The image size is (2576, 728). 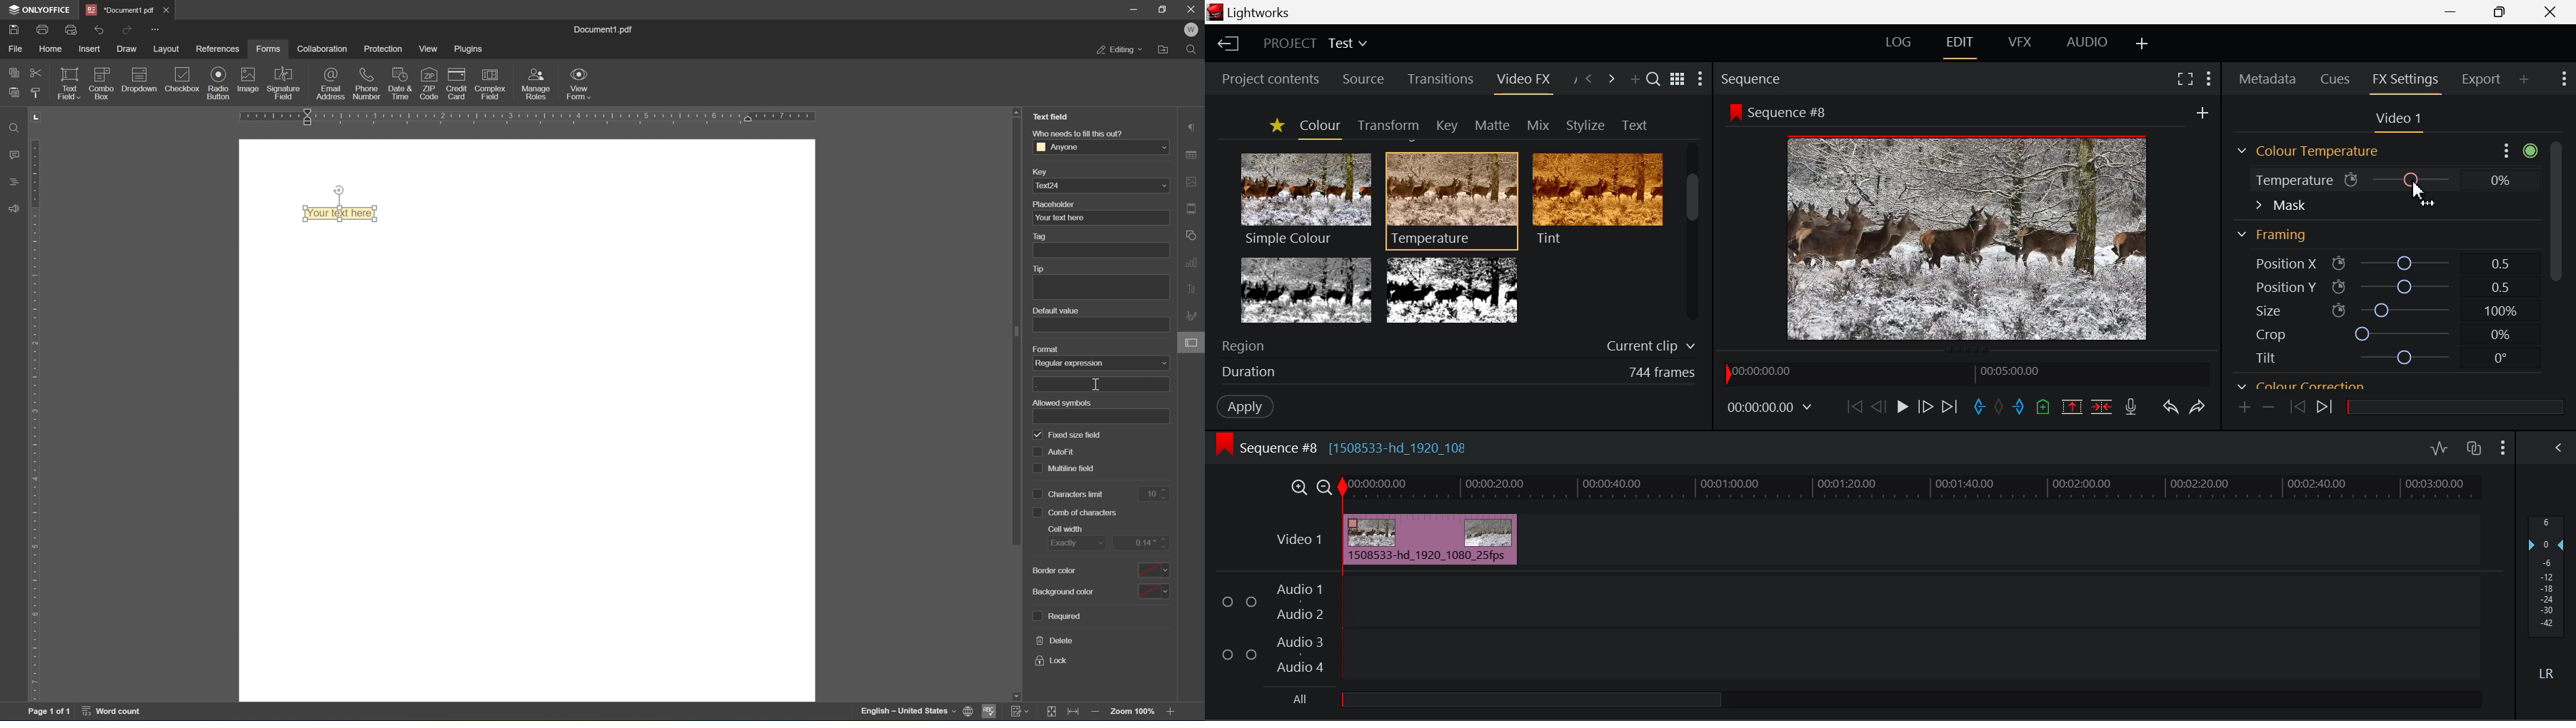 What do you see at coordinates (1978, 408) in the screenshot?
I see `Mark In` at bounding box center [1978, 408].